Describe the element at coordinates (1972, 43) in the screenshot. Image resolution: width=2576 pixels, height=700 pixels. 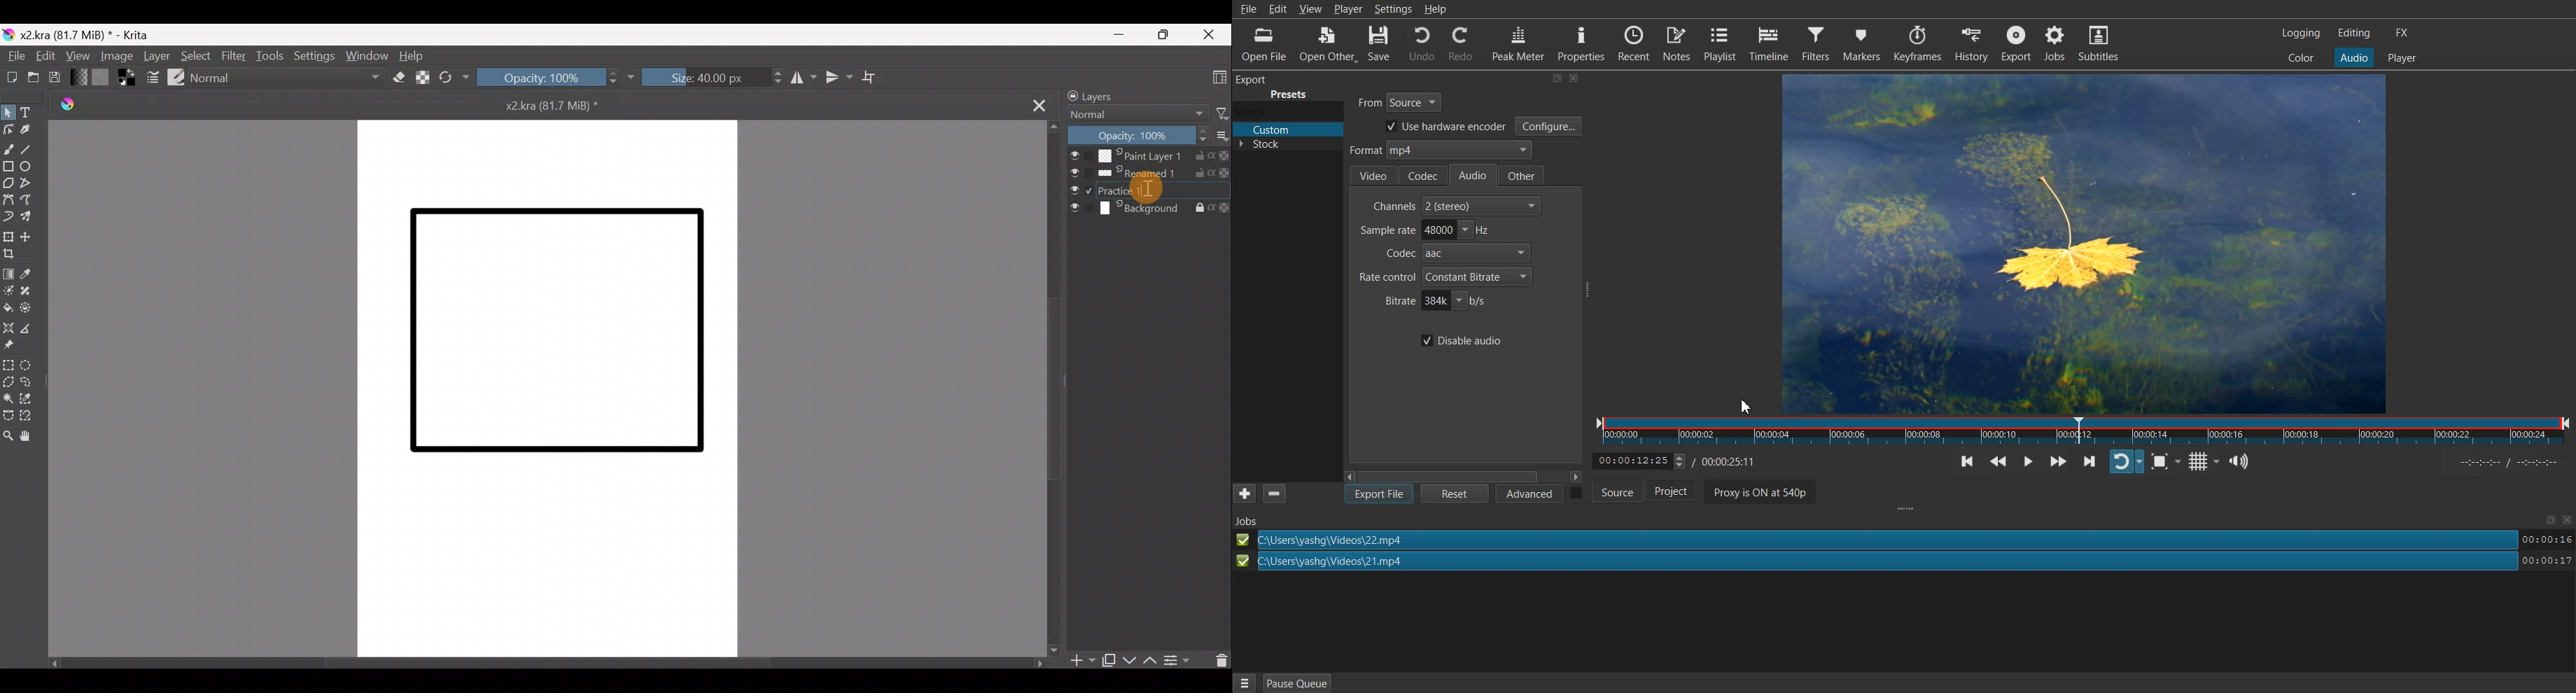
I see `History` at that location.